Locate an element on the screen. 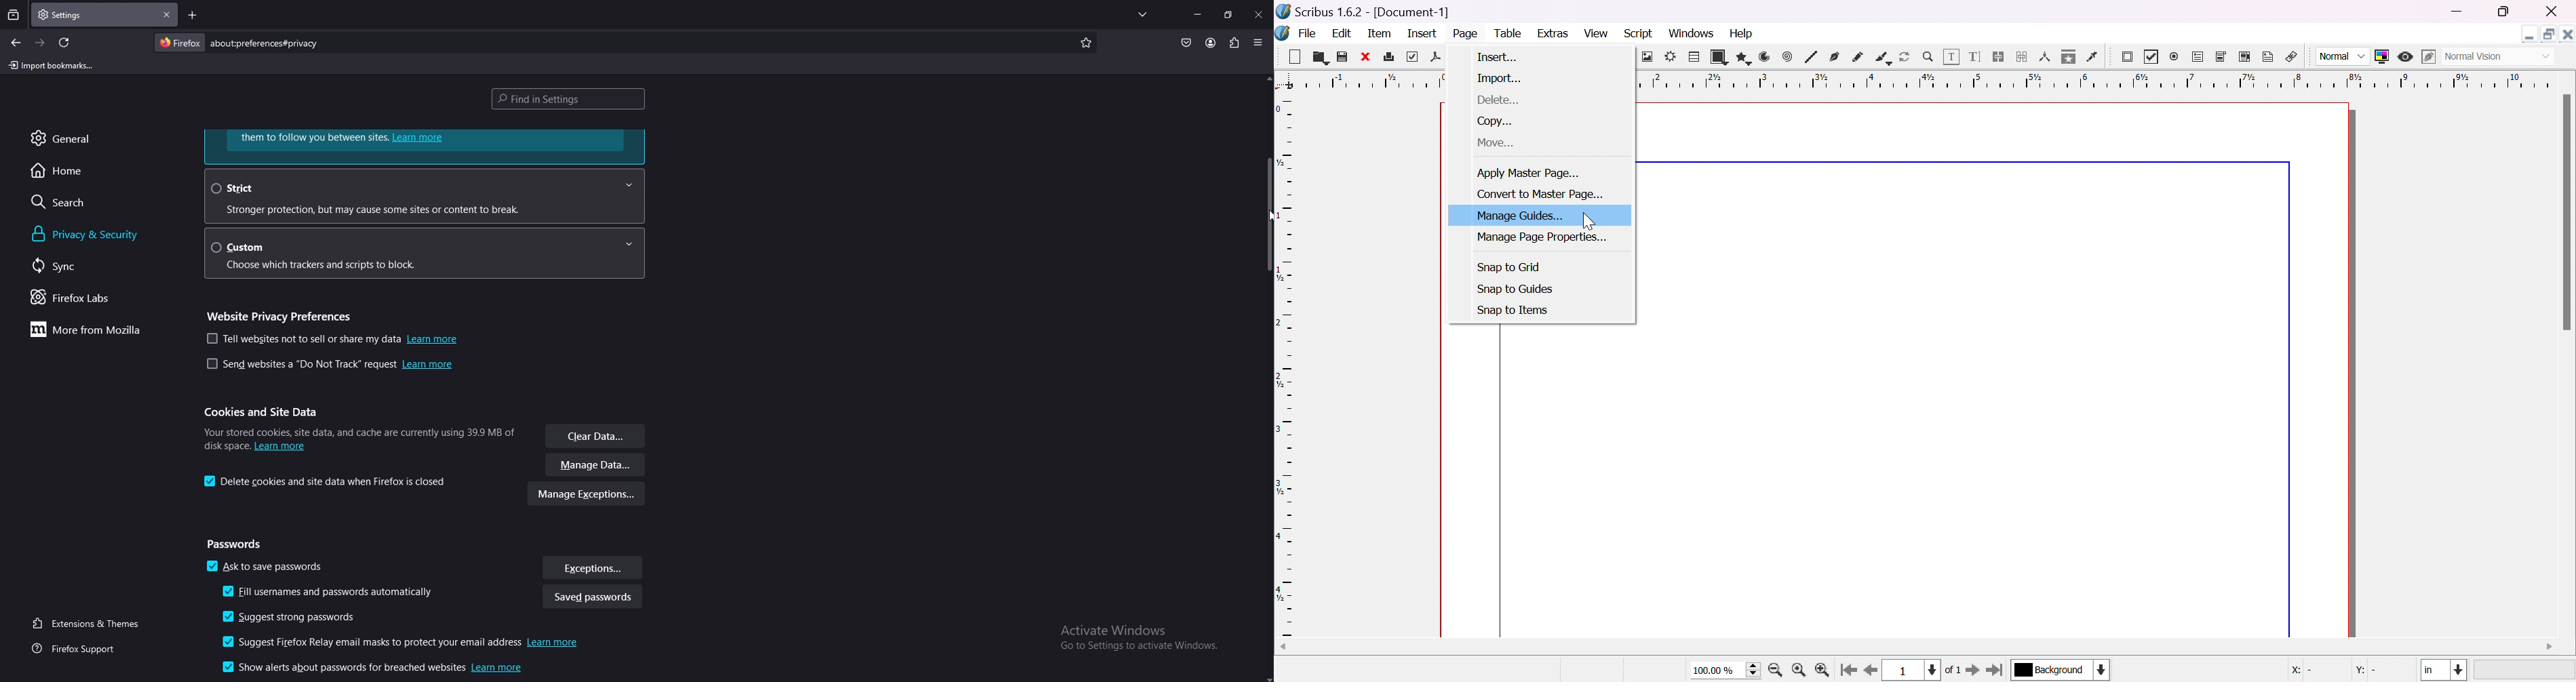 This screenshot has height=700, width=2576. preview  mode is located at coordinates (2406, 57).